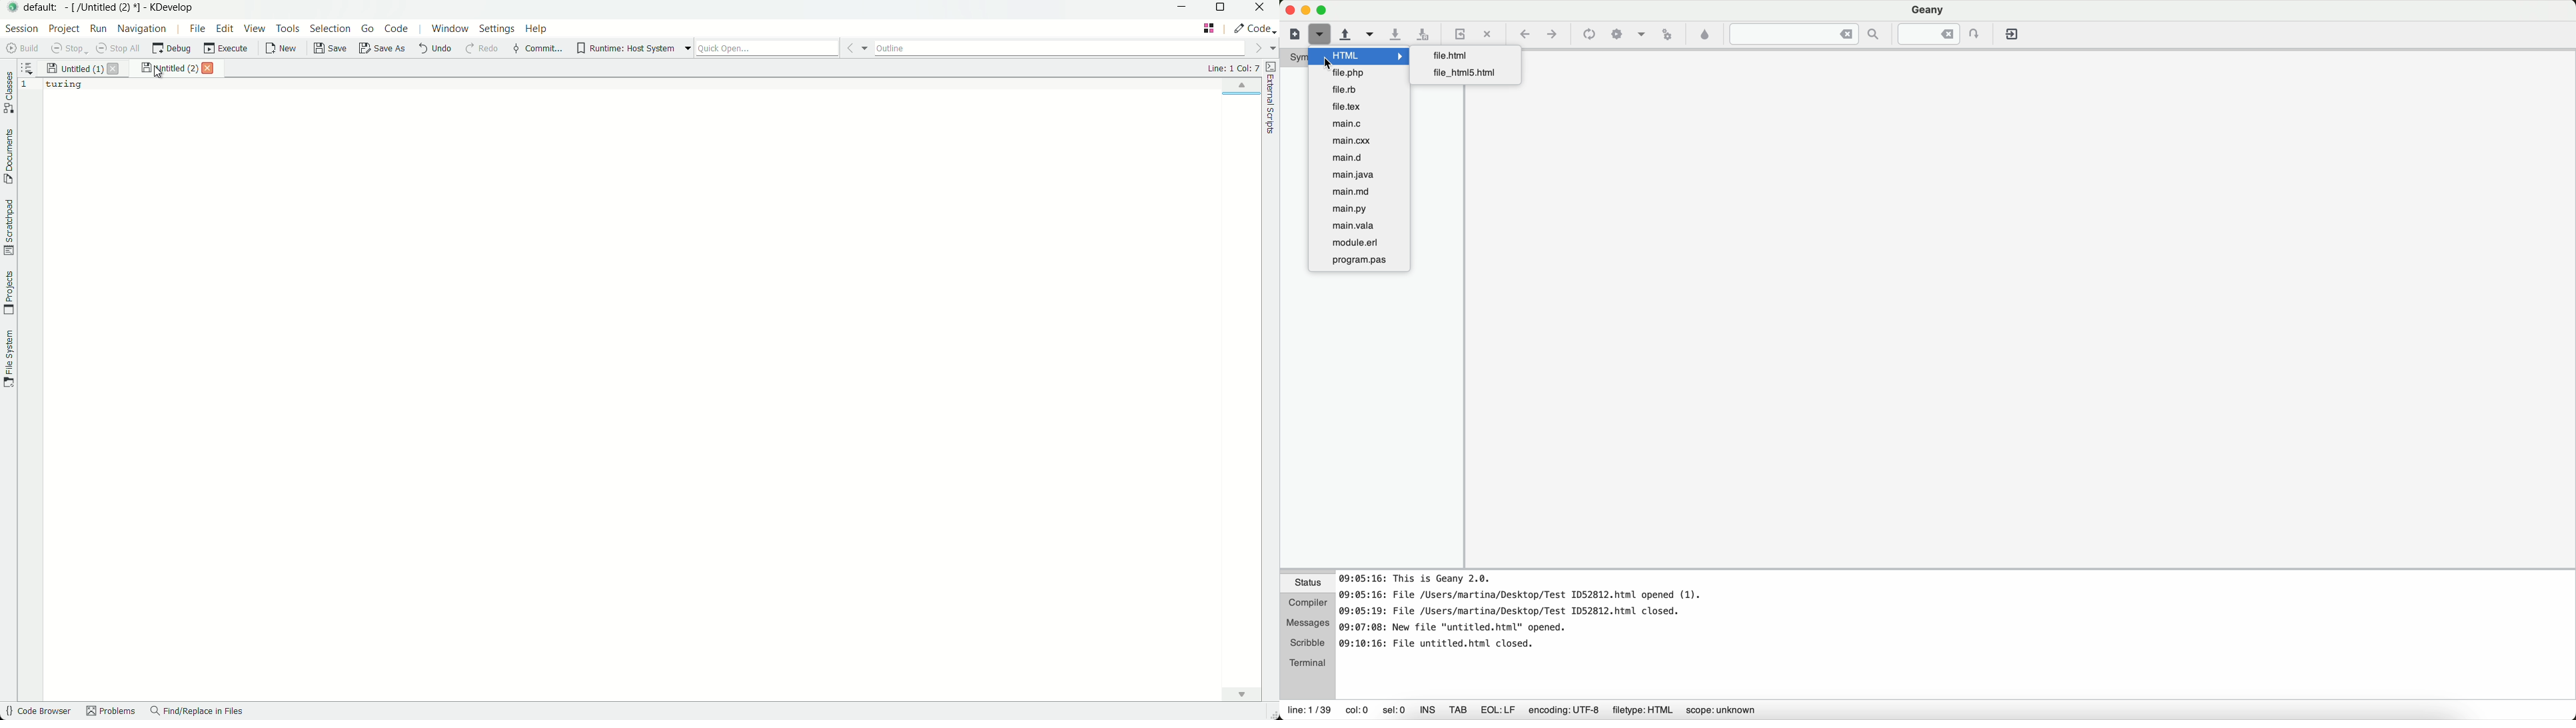  What do you see at coordinates (30, 69) in the screenshot?
I see `sort the opened documents` at bounding box center [30, 69].